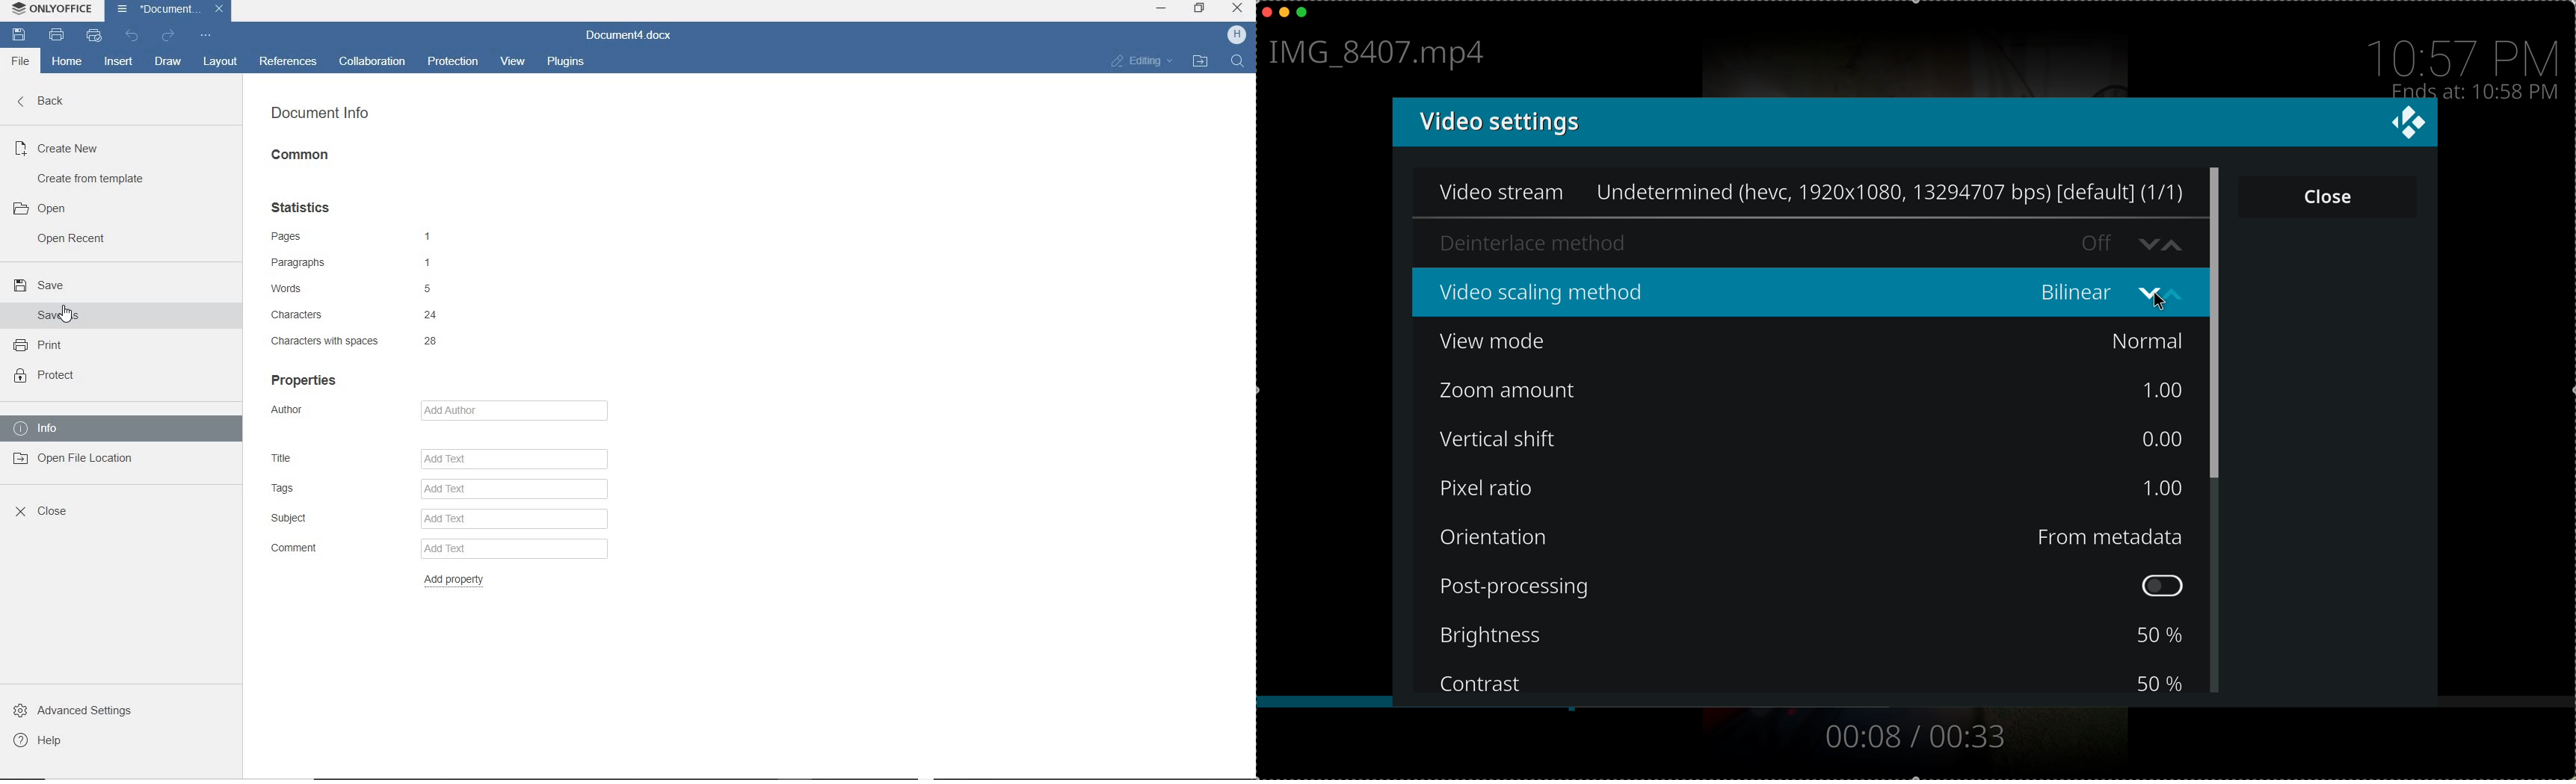  I want to click on orientation from metadata, so click(1815, 536).